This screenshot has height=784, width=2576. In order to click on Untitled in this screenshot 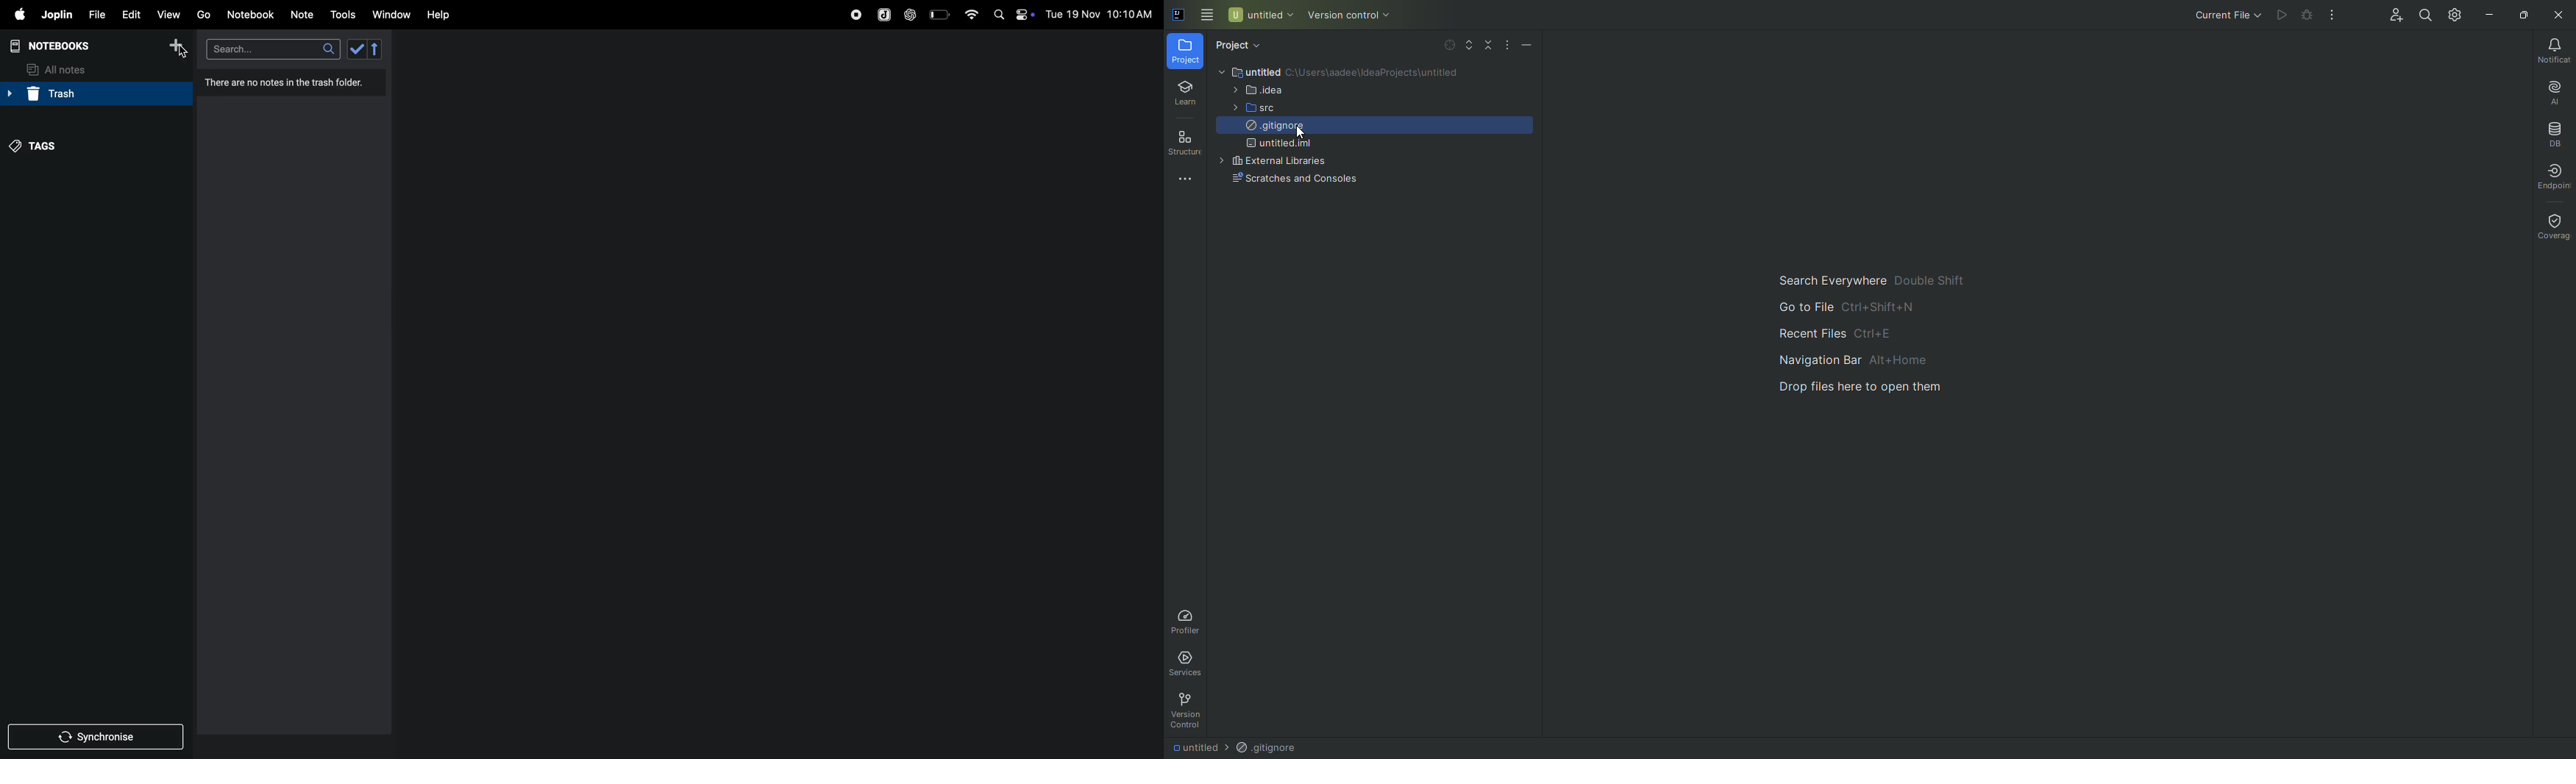, I will do `click(1261, 14)`.